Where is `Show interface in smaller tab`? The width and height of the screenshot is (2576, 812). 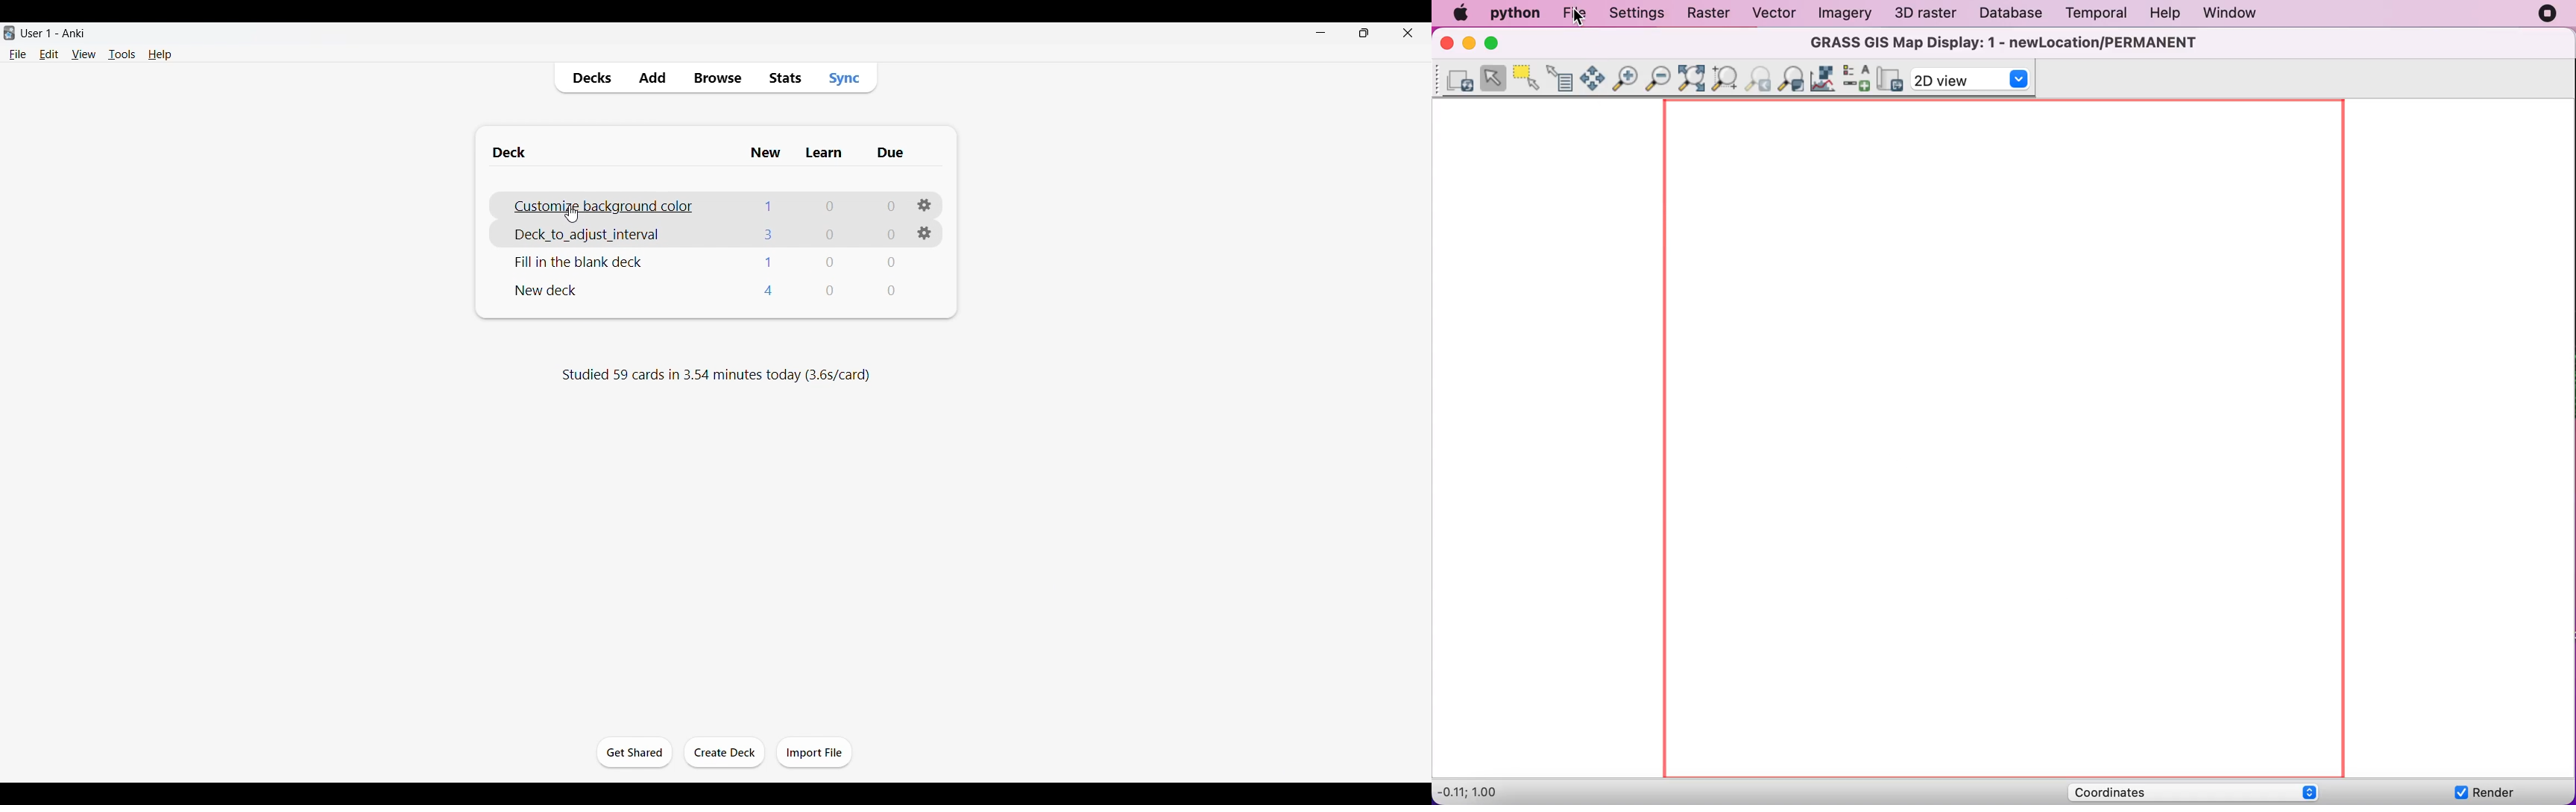 Show interface in smaller tab is located at coordinates (1364, 33).